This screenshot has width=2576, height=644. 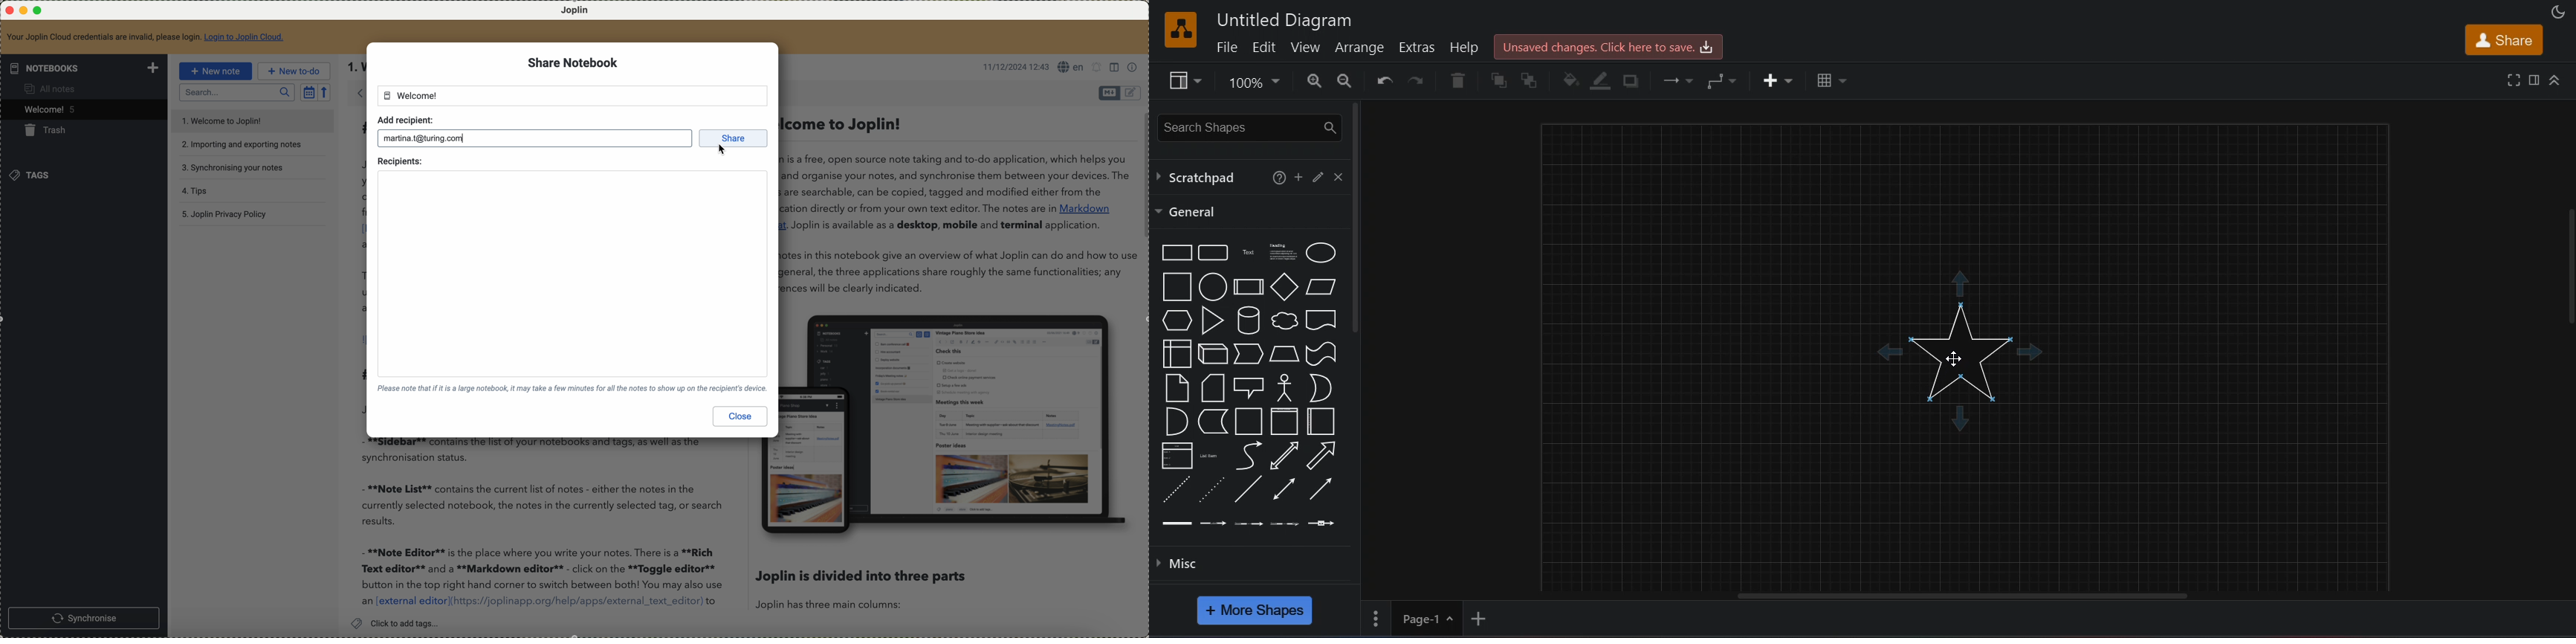 I want to click on help, so click(x=1461, y=45).